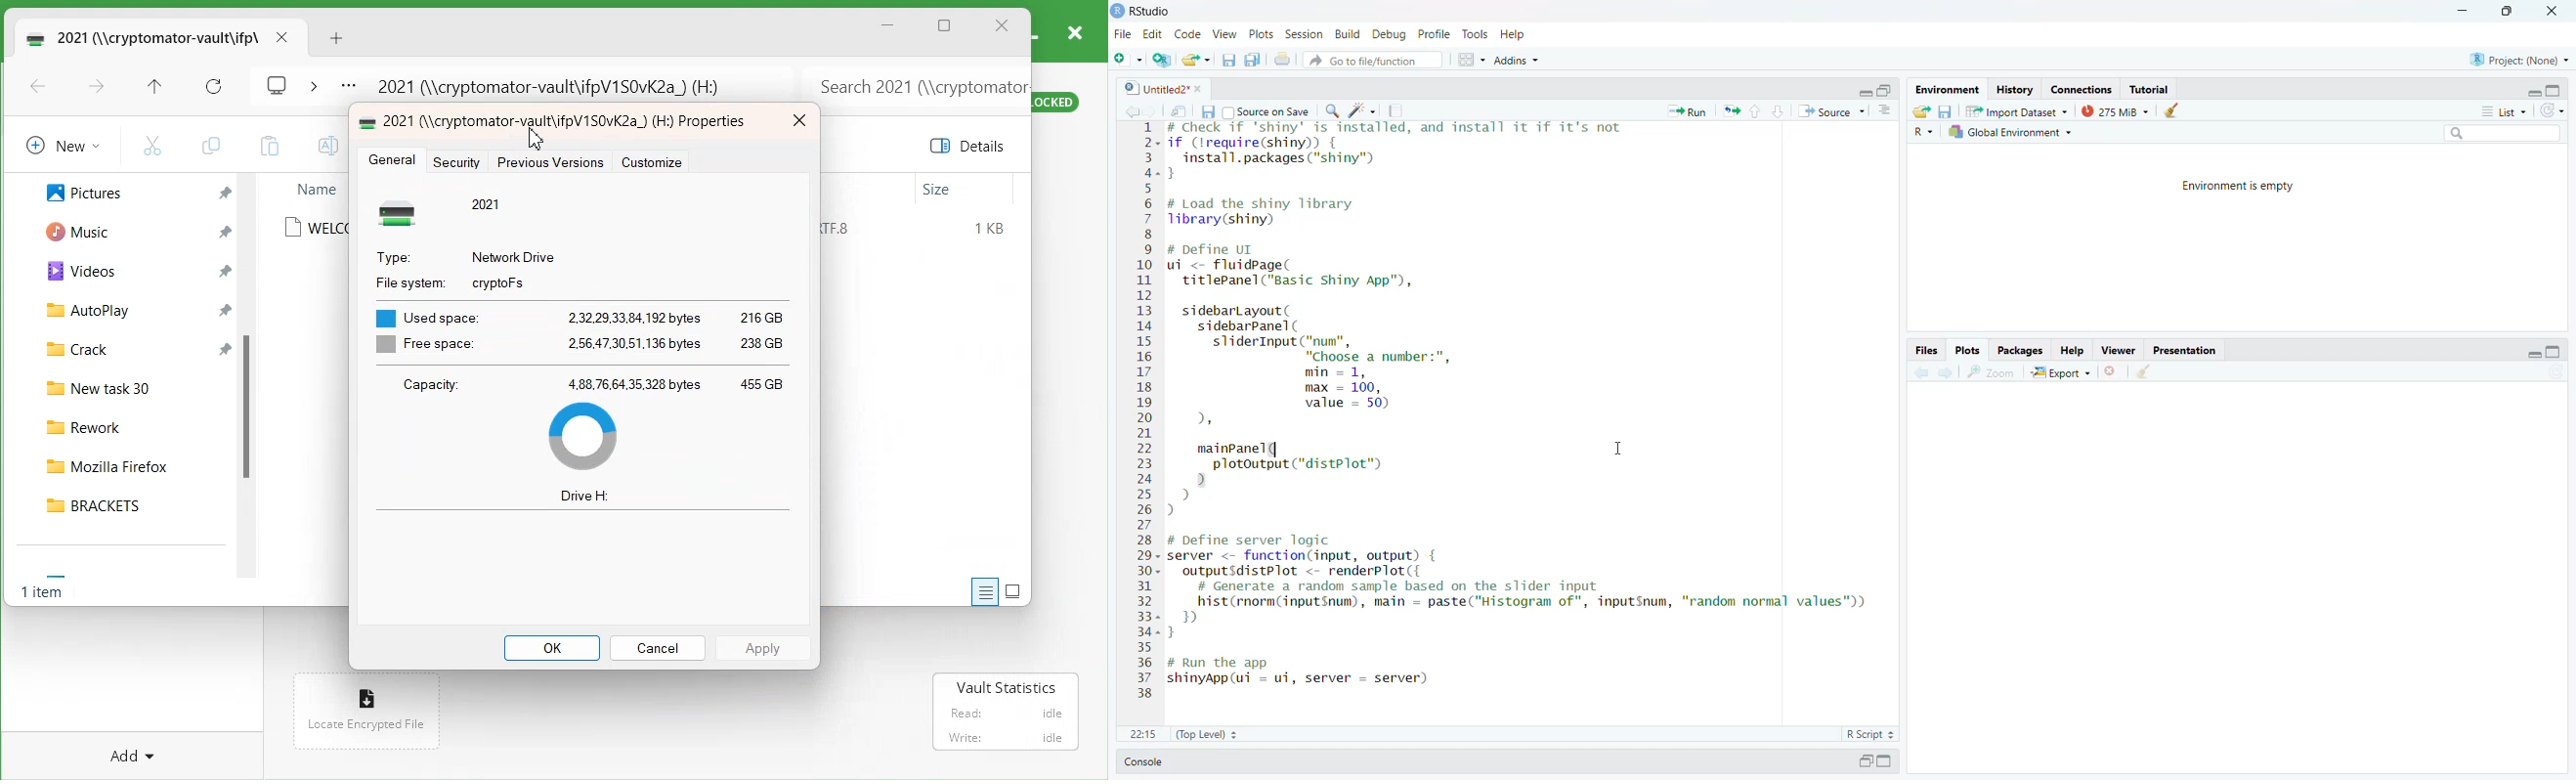 The height and width of the screenshot is (784, 2576). What do you see at coordinates (570, 122) in the screenshot?
I see `Text 1` at bounding box center [570, 122].